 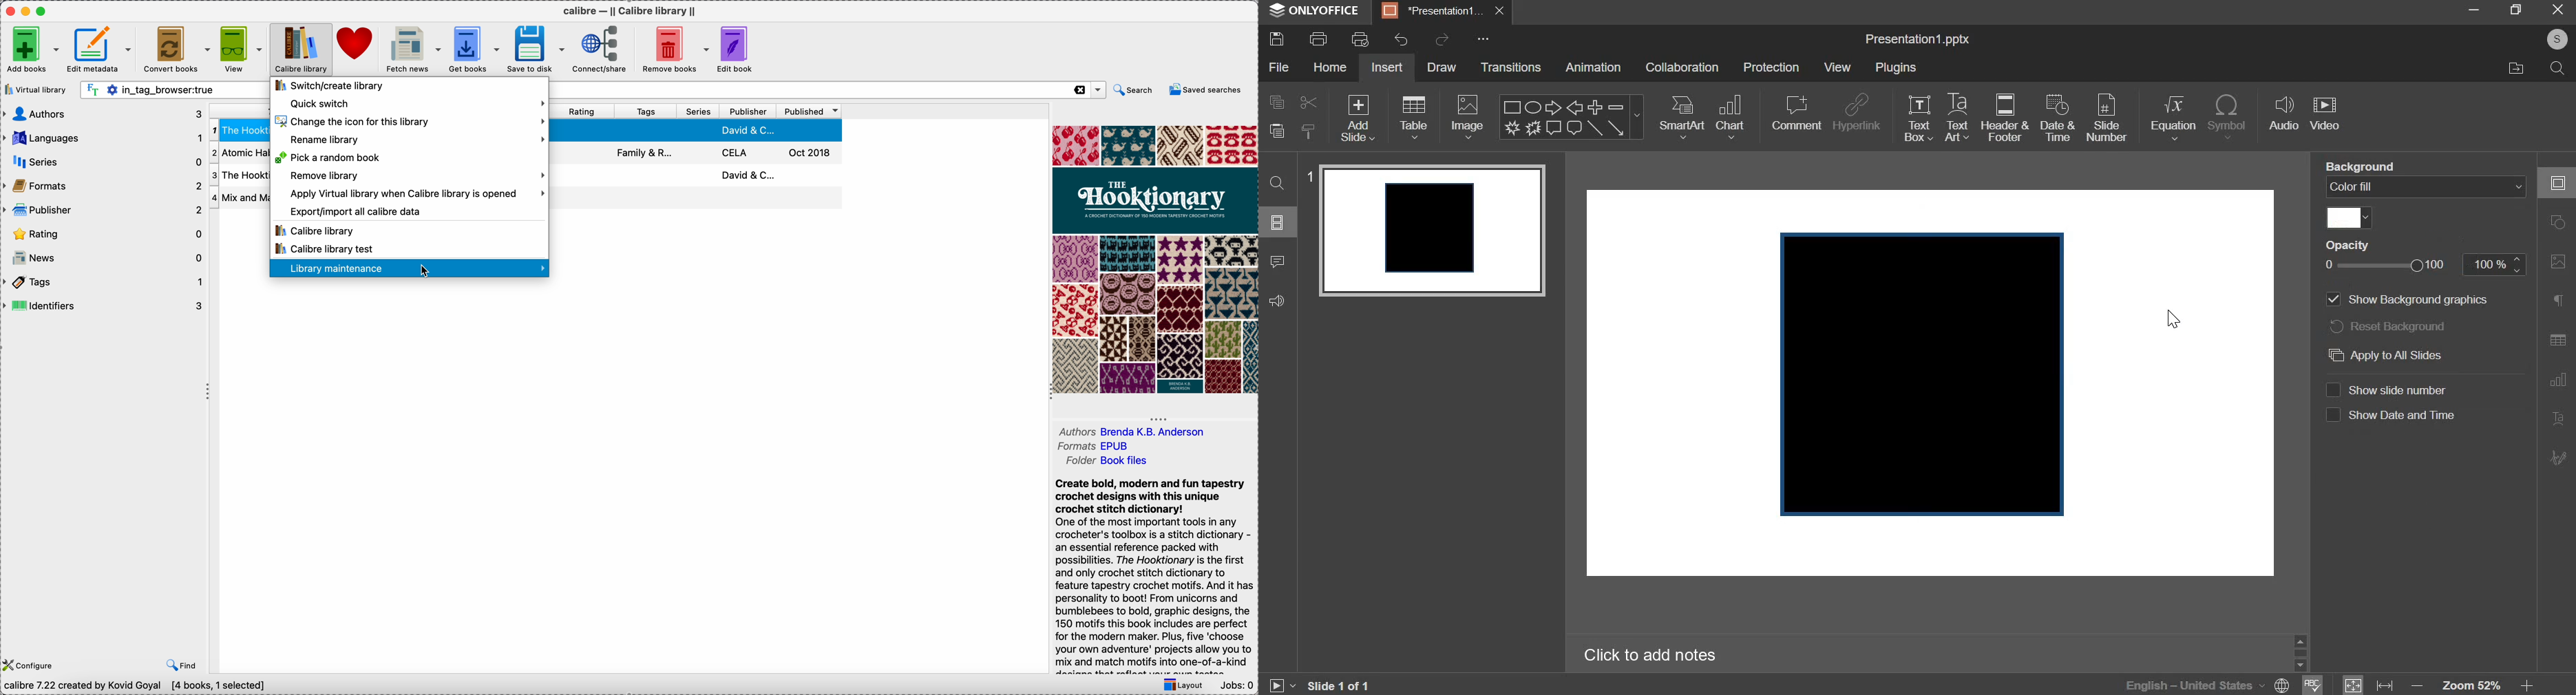 I want to click on hyperlink, so click(x=1855, y=114).